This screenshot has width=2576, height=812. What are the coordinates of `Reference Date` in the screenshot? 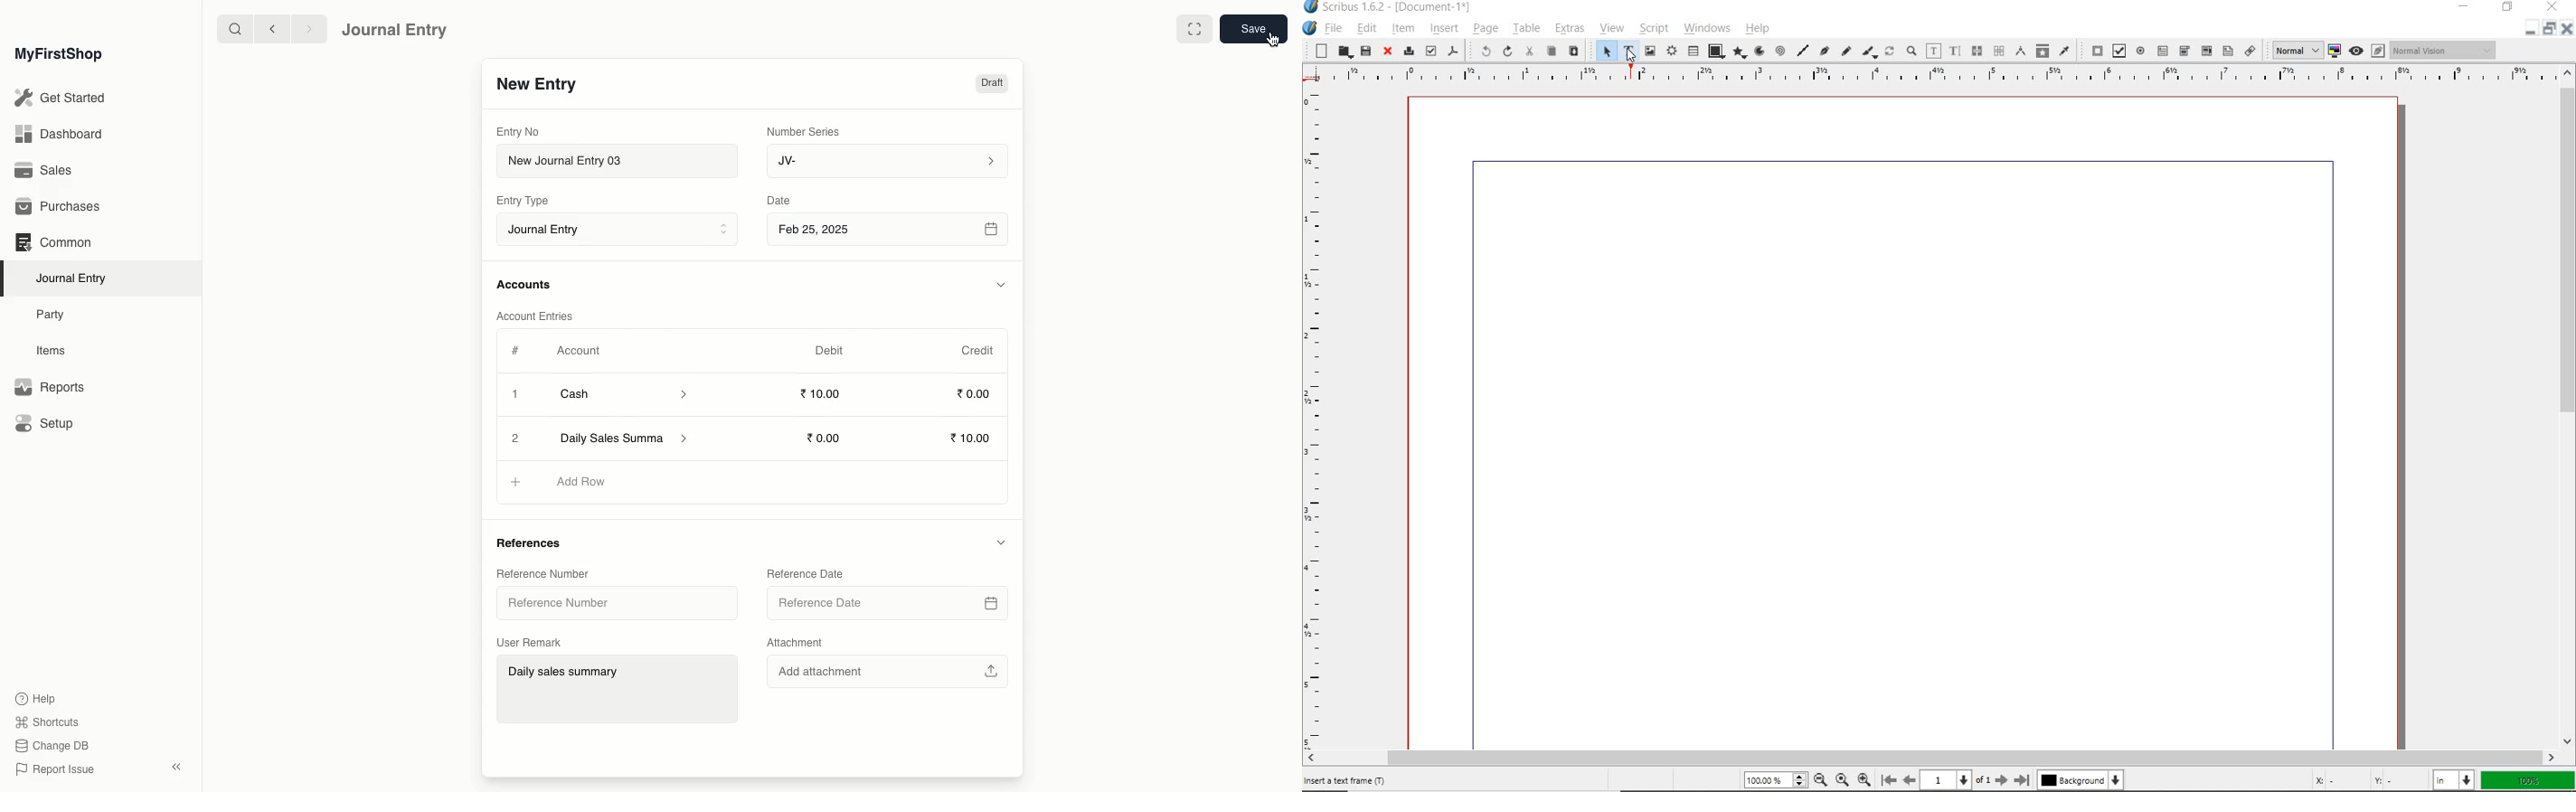 It's located at (885, 603).